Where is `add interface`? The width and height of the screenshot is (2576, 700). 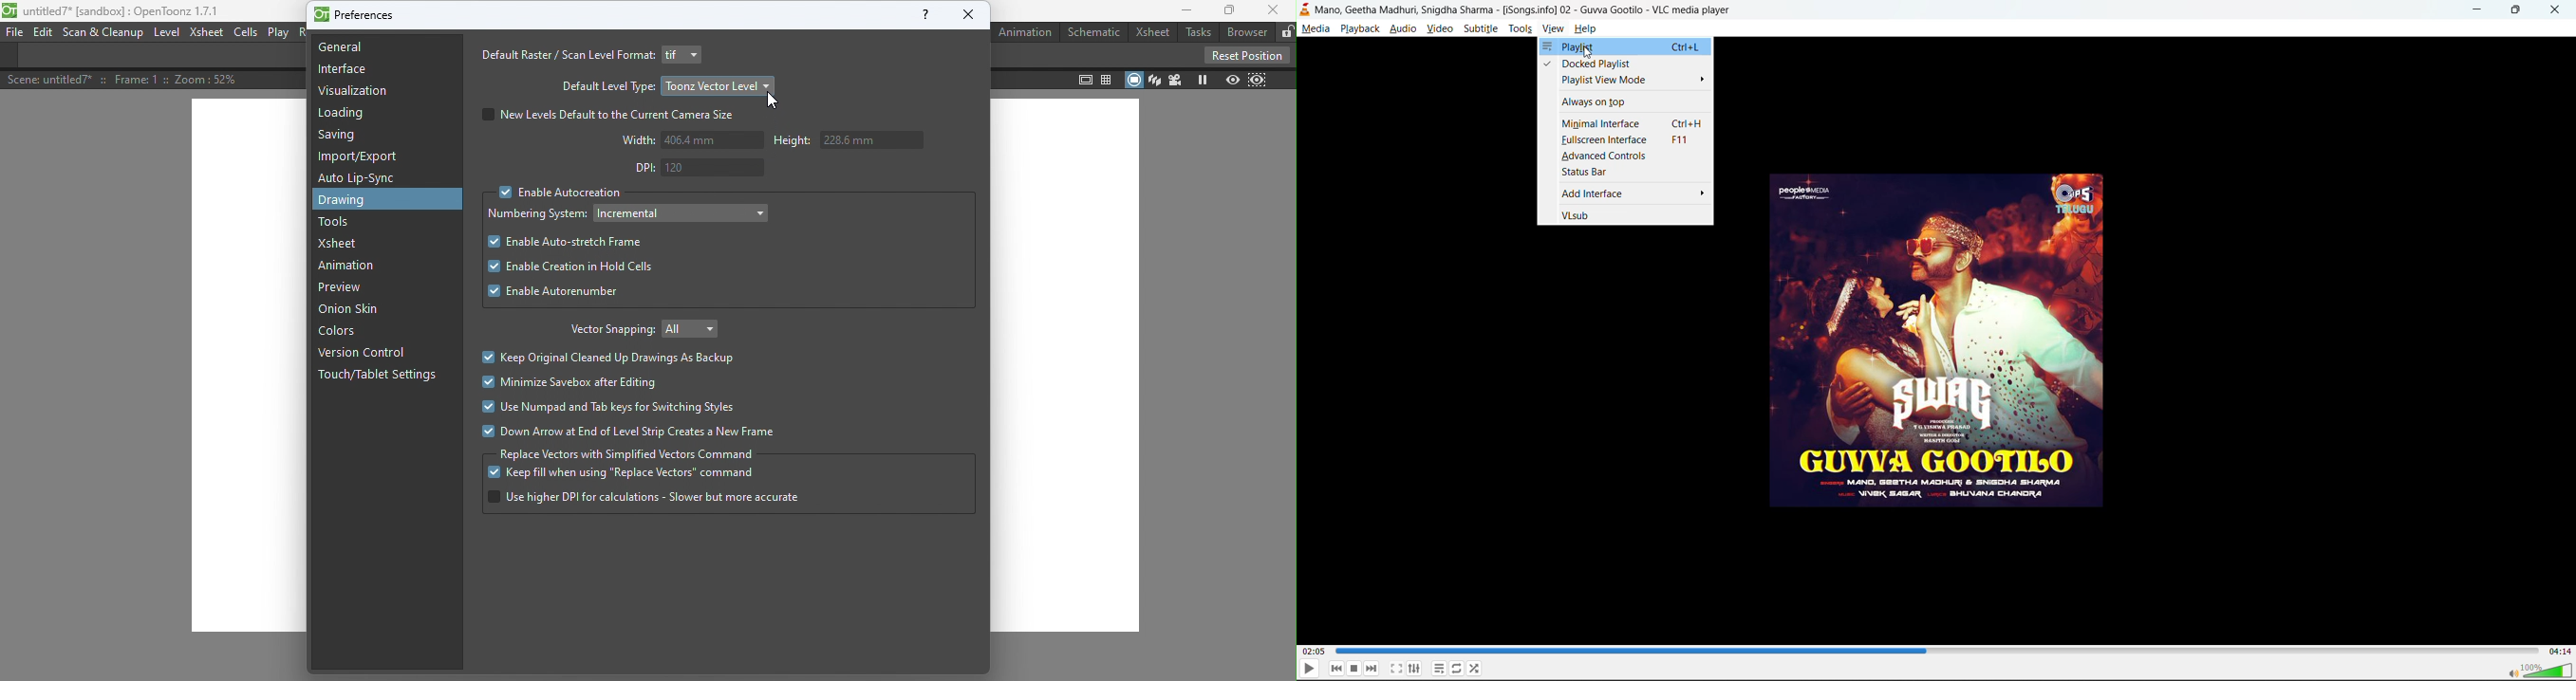 add interface is located at coordinates (1625, 194).